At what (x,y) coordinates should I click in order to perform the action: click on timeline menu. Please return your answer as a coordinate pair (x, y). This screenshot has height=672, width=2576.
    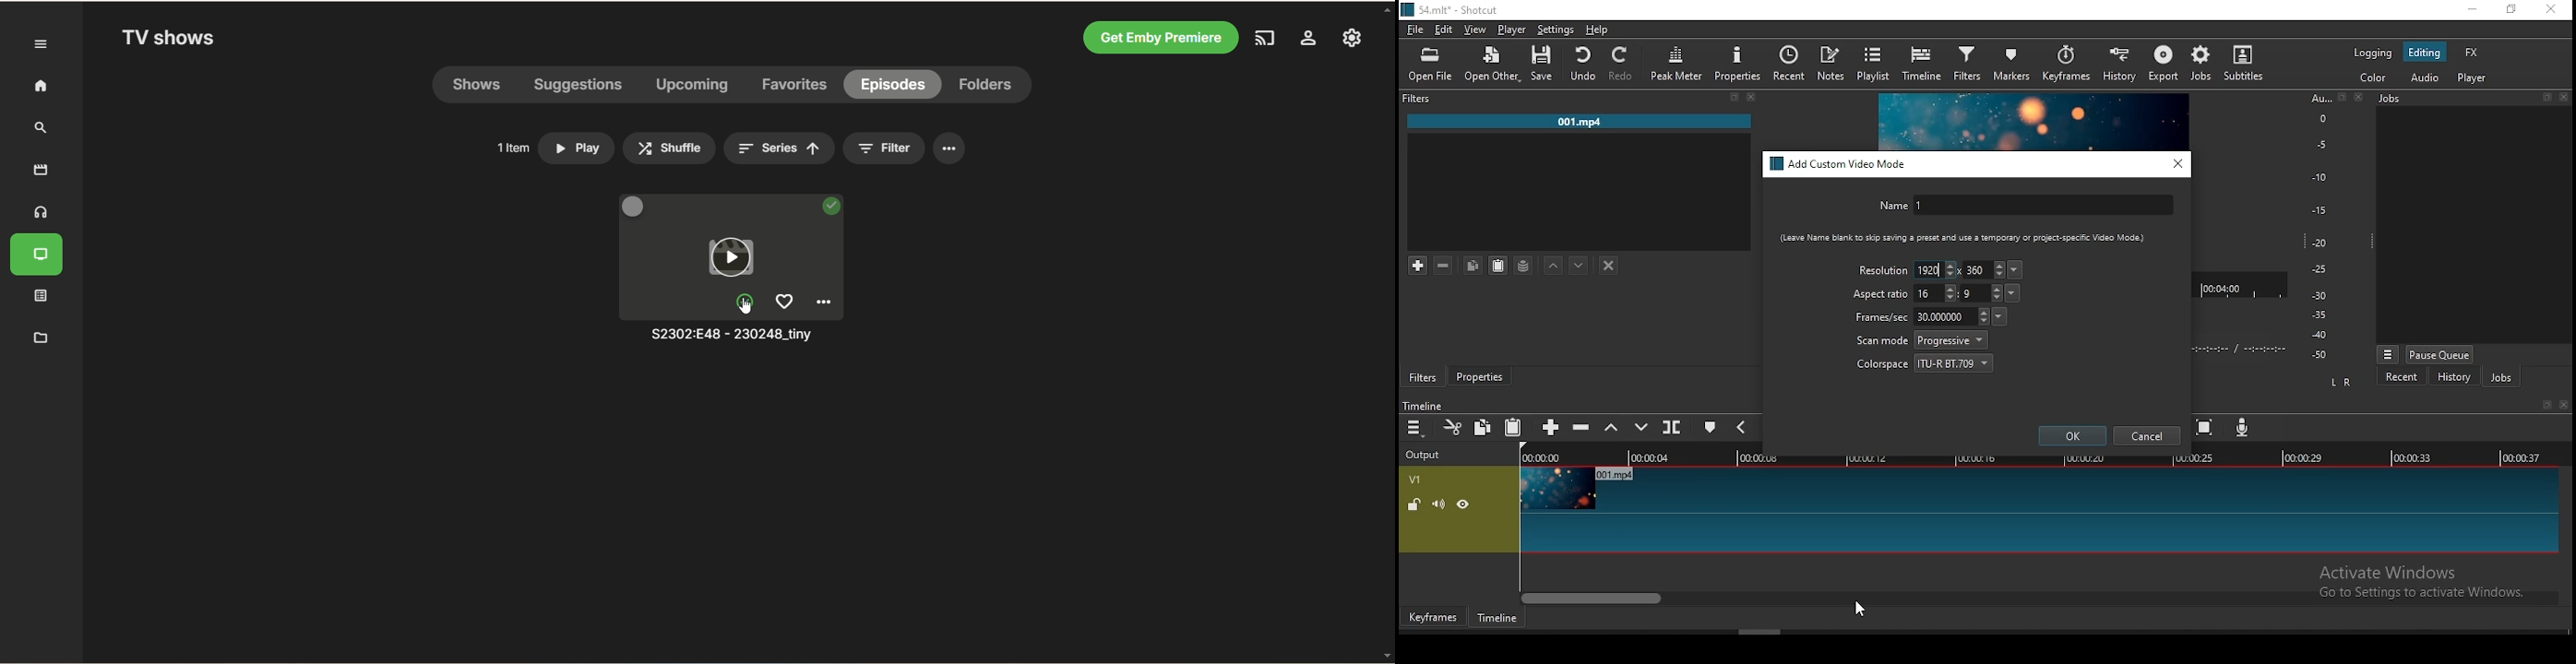
    Looking at the image, I should click on (1417, 428).